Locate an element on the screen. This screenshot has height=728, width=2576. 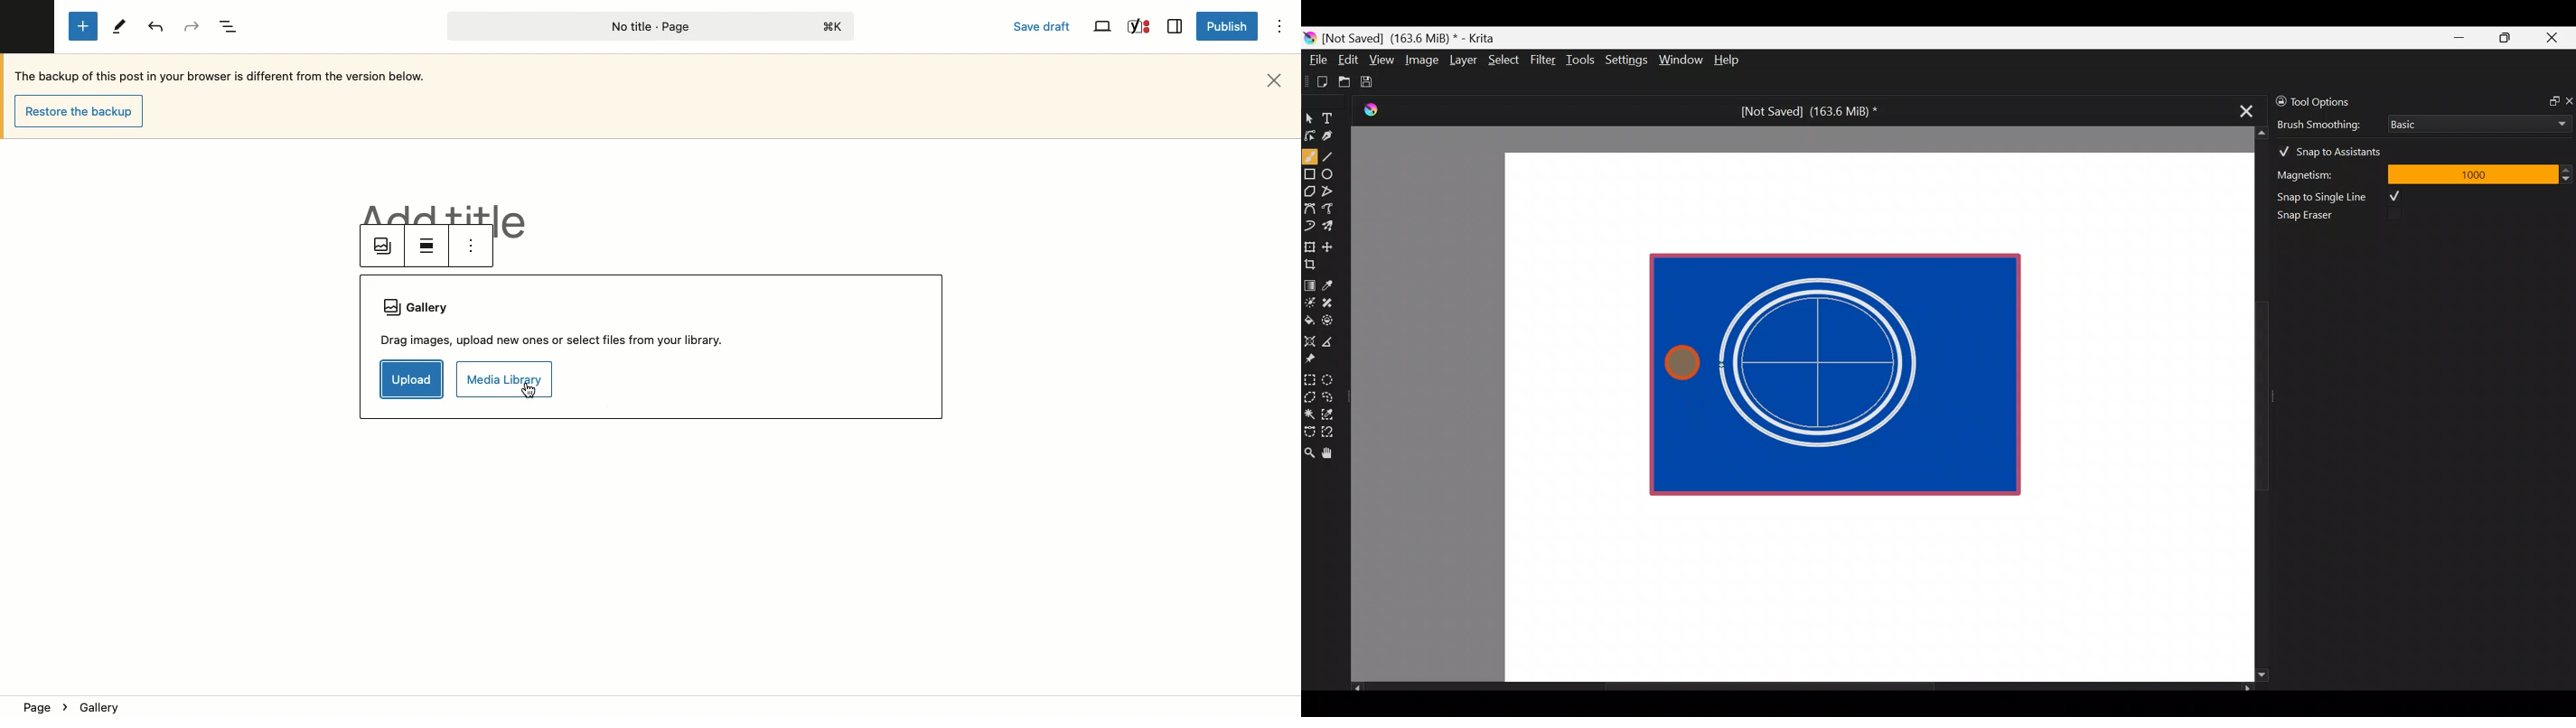
Media library is located at coordinates (504, 373).